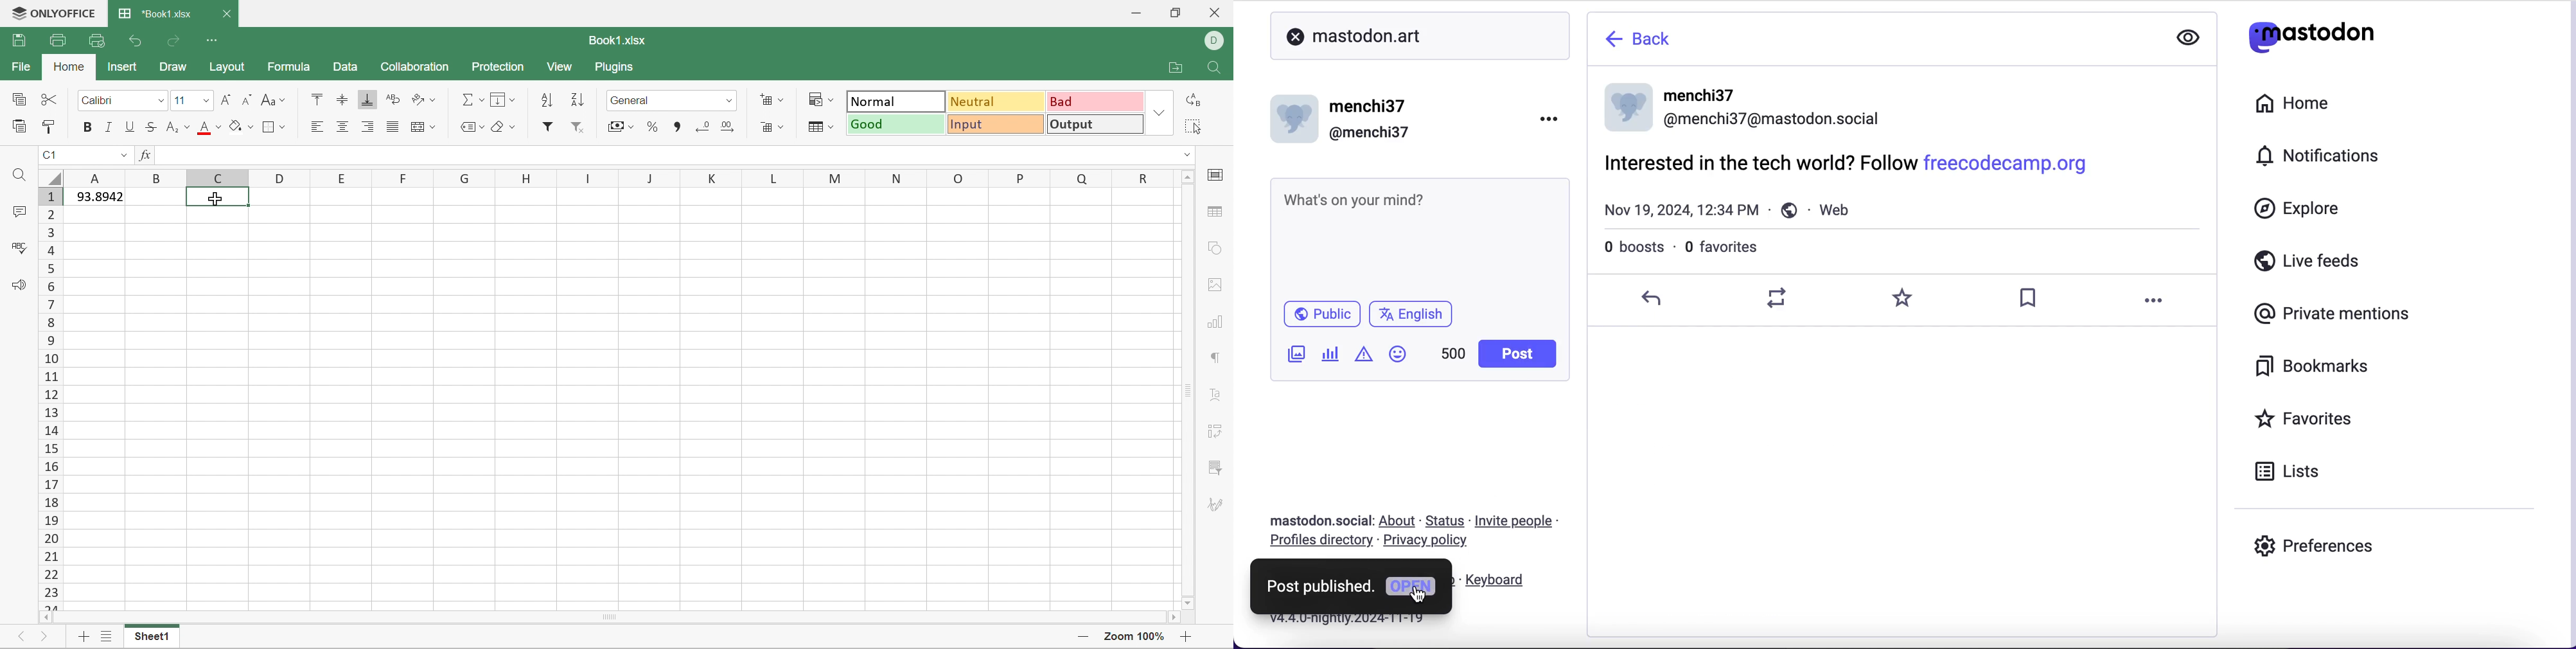 This screenshot has height=672, width=2576. What do you see at coordinates (160, 100) in the screenshot?
I see `Drop Down` at bounding box center [160, 100].